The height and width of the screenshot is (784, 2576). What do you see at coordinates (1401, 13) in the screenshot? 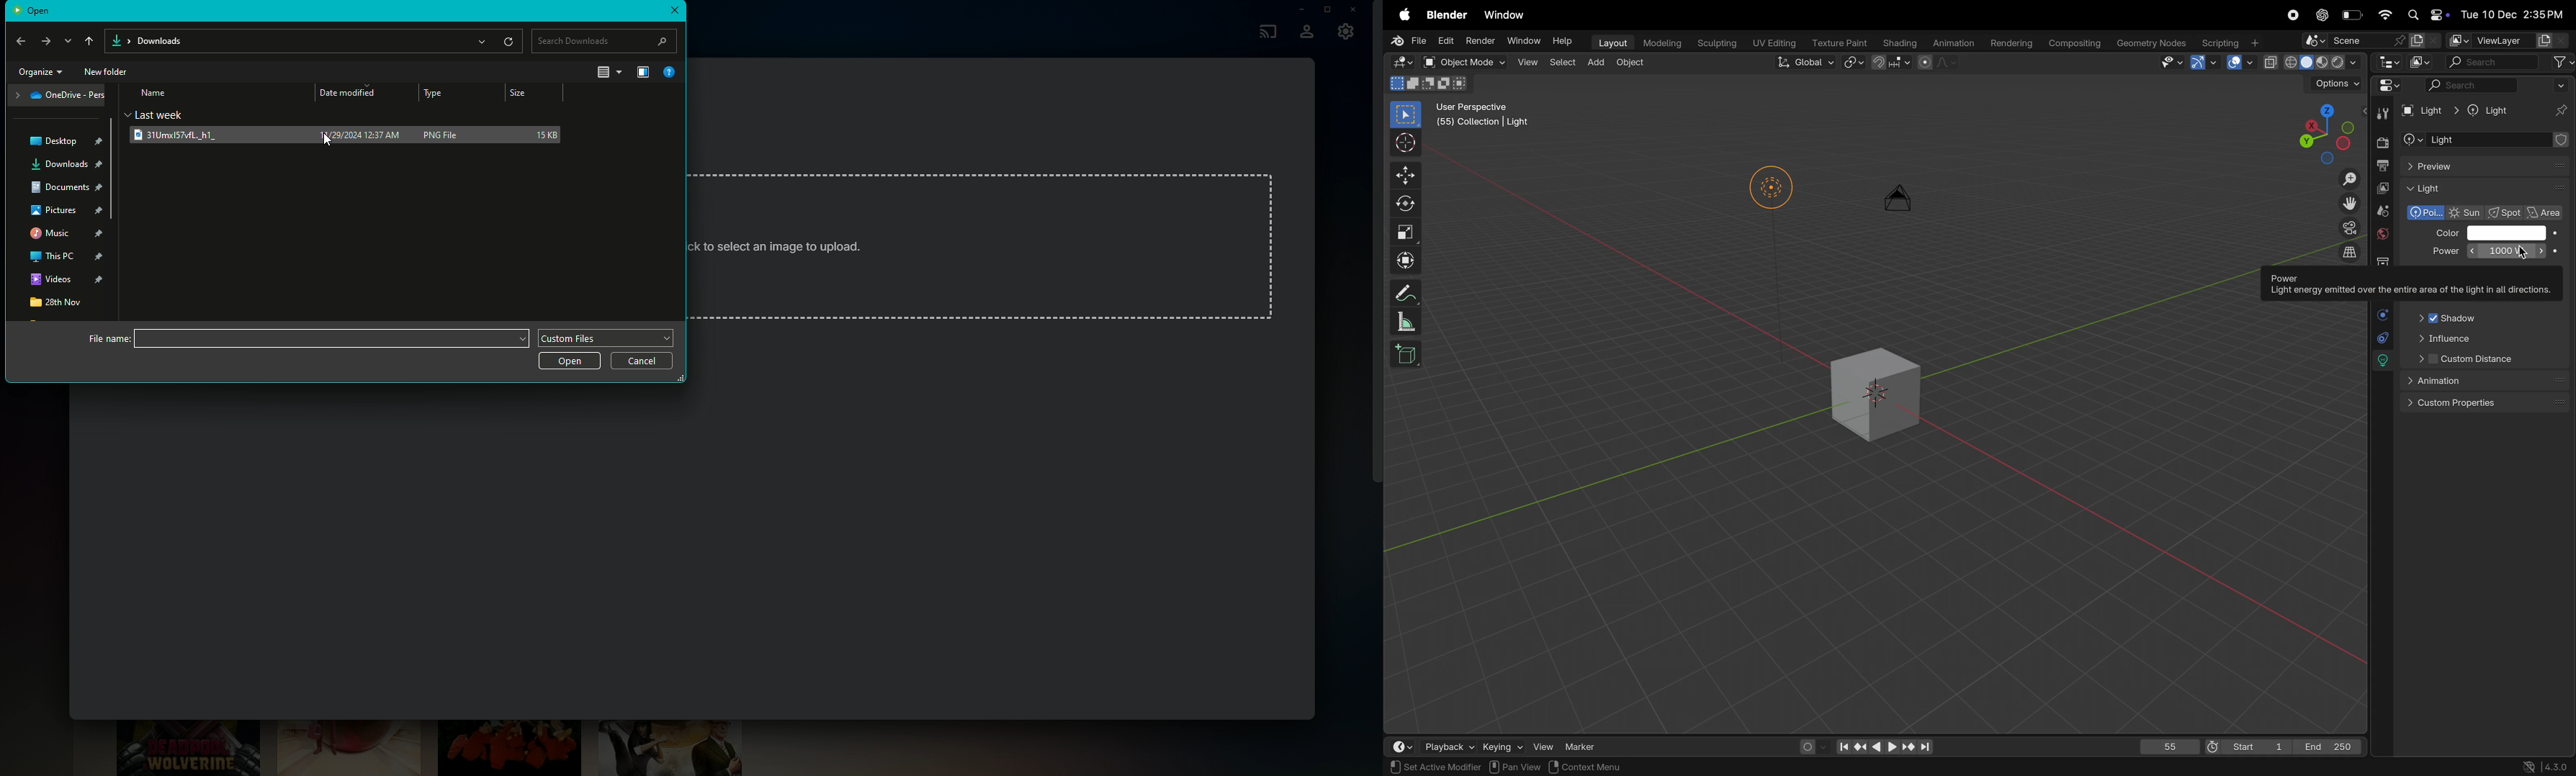
I see `apple menu` at bounding box center [1401, 13].